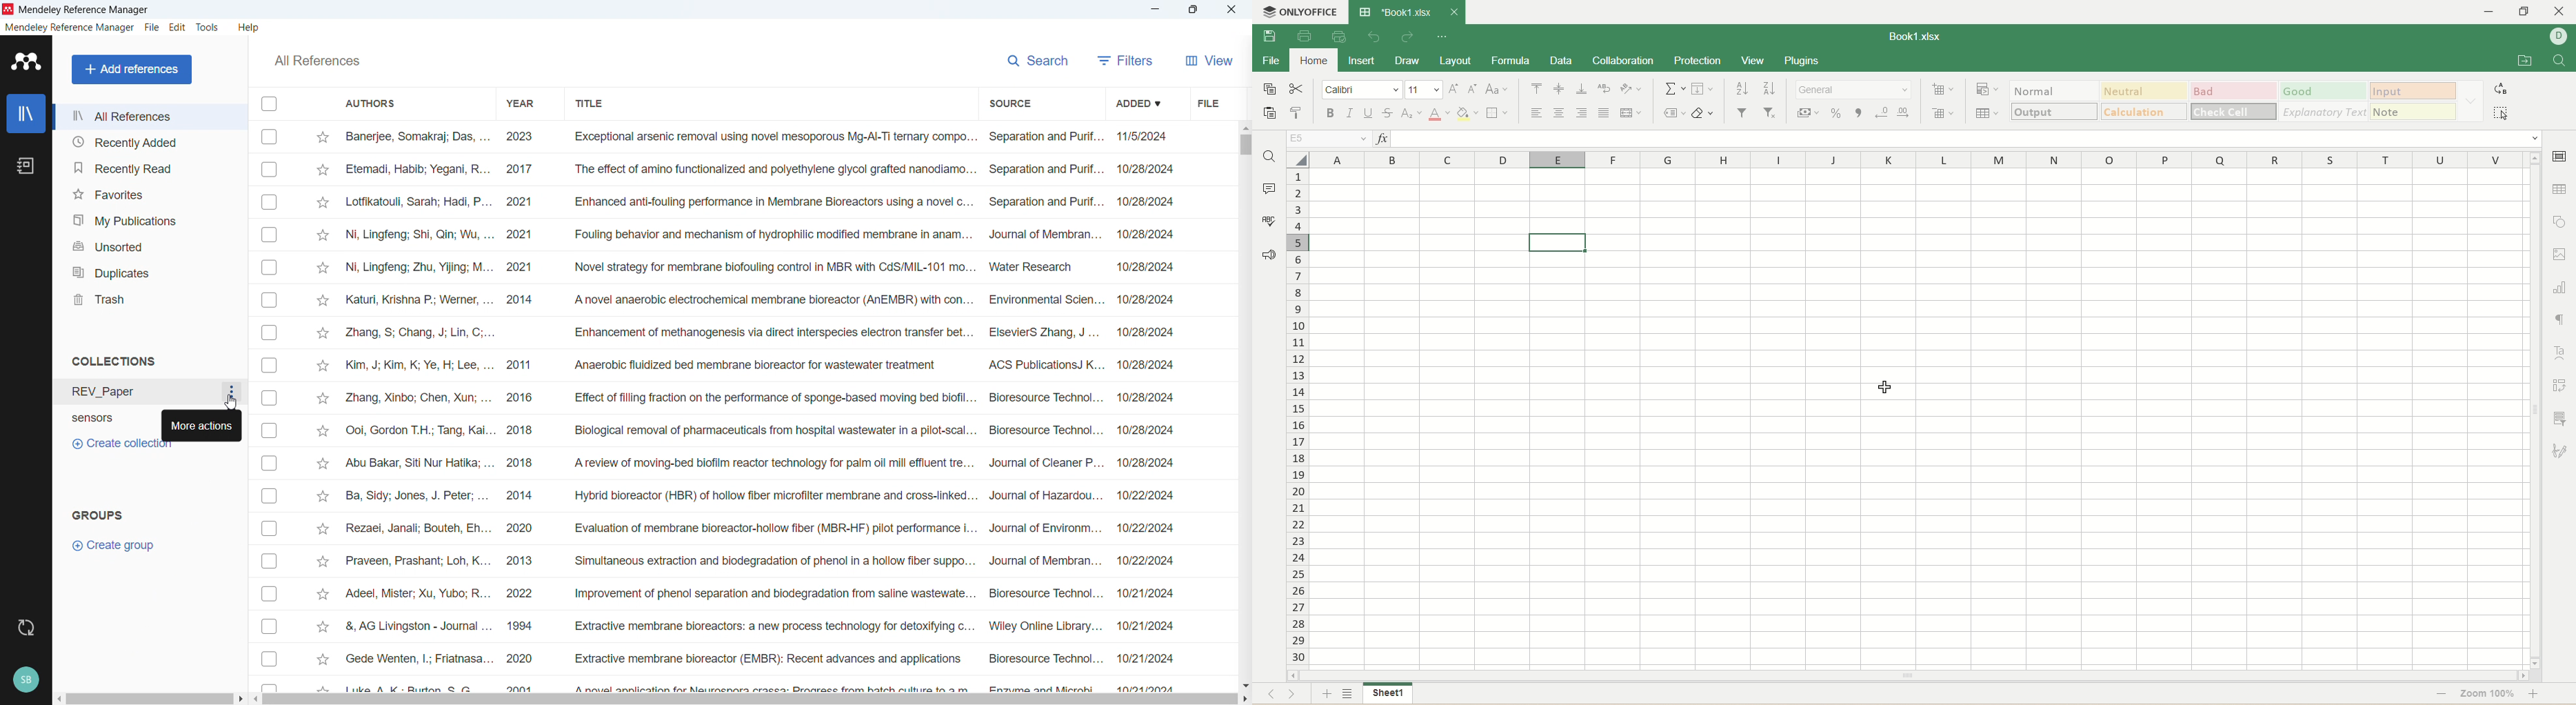 This screenshot has height=728, width=2576. I want to click on comma style, so click(1855, 113).